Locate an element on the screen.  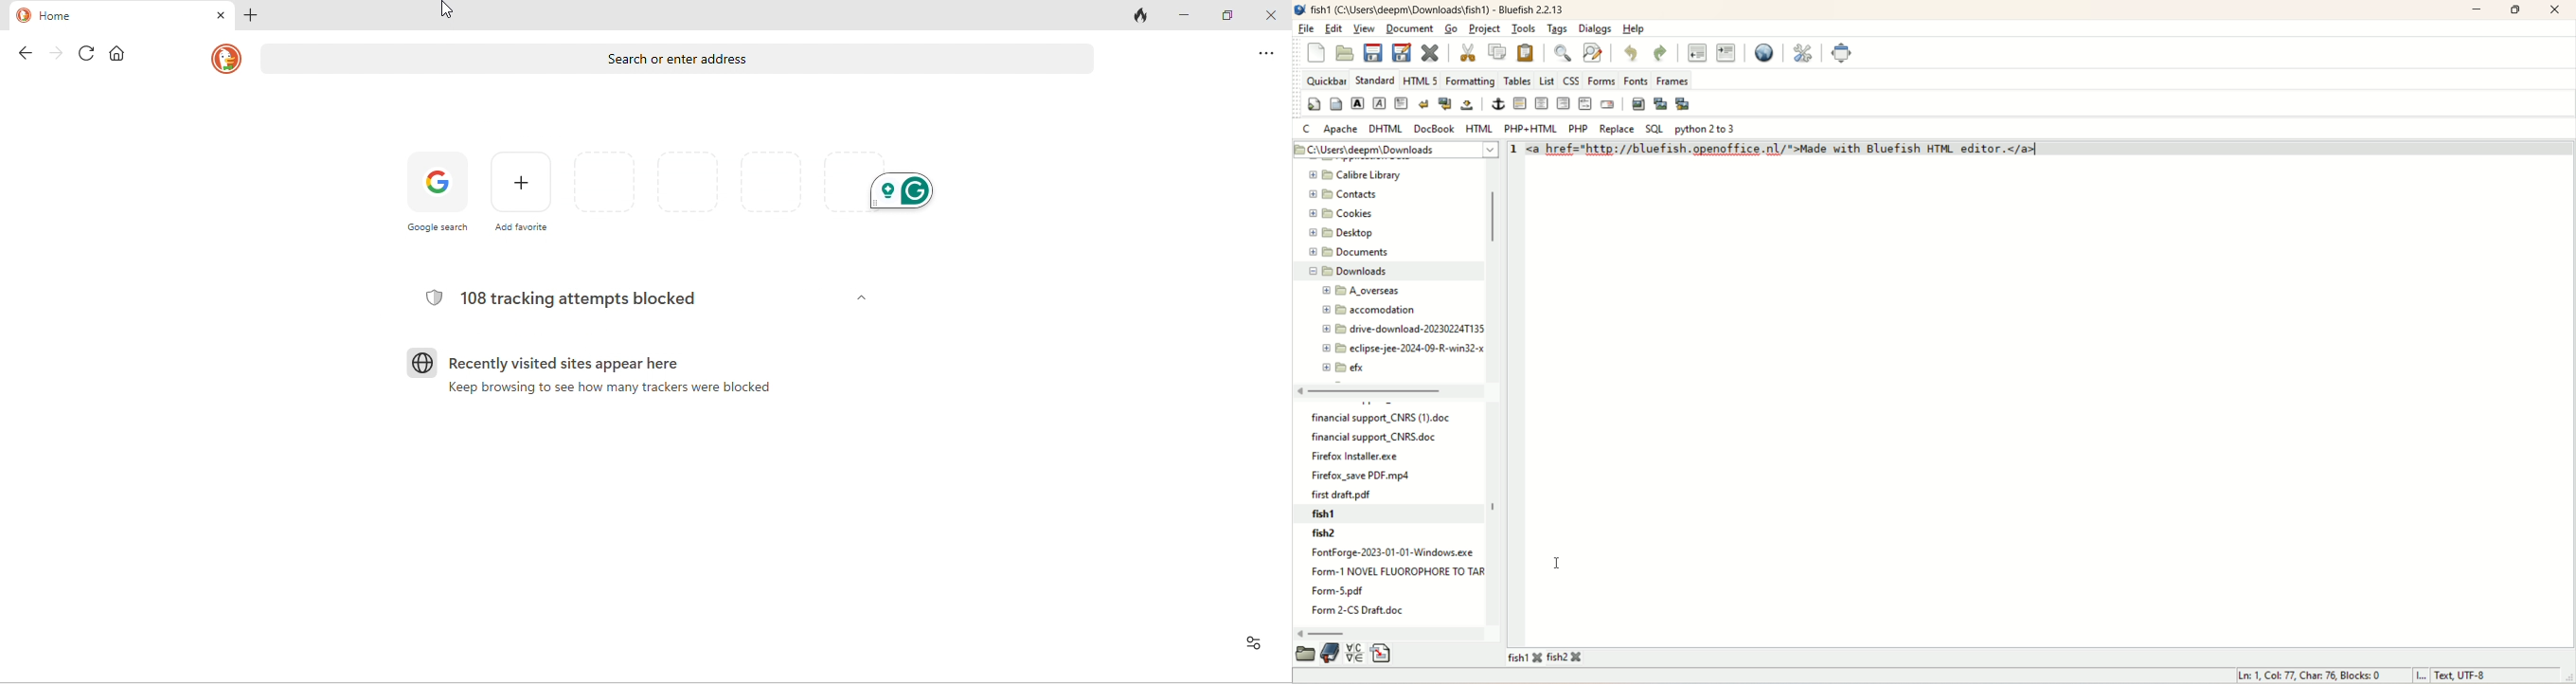
I is located at coordinates (2421, 675).